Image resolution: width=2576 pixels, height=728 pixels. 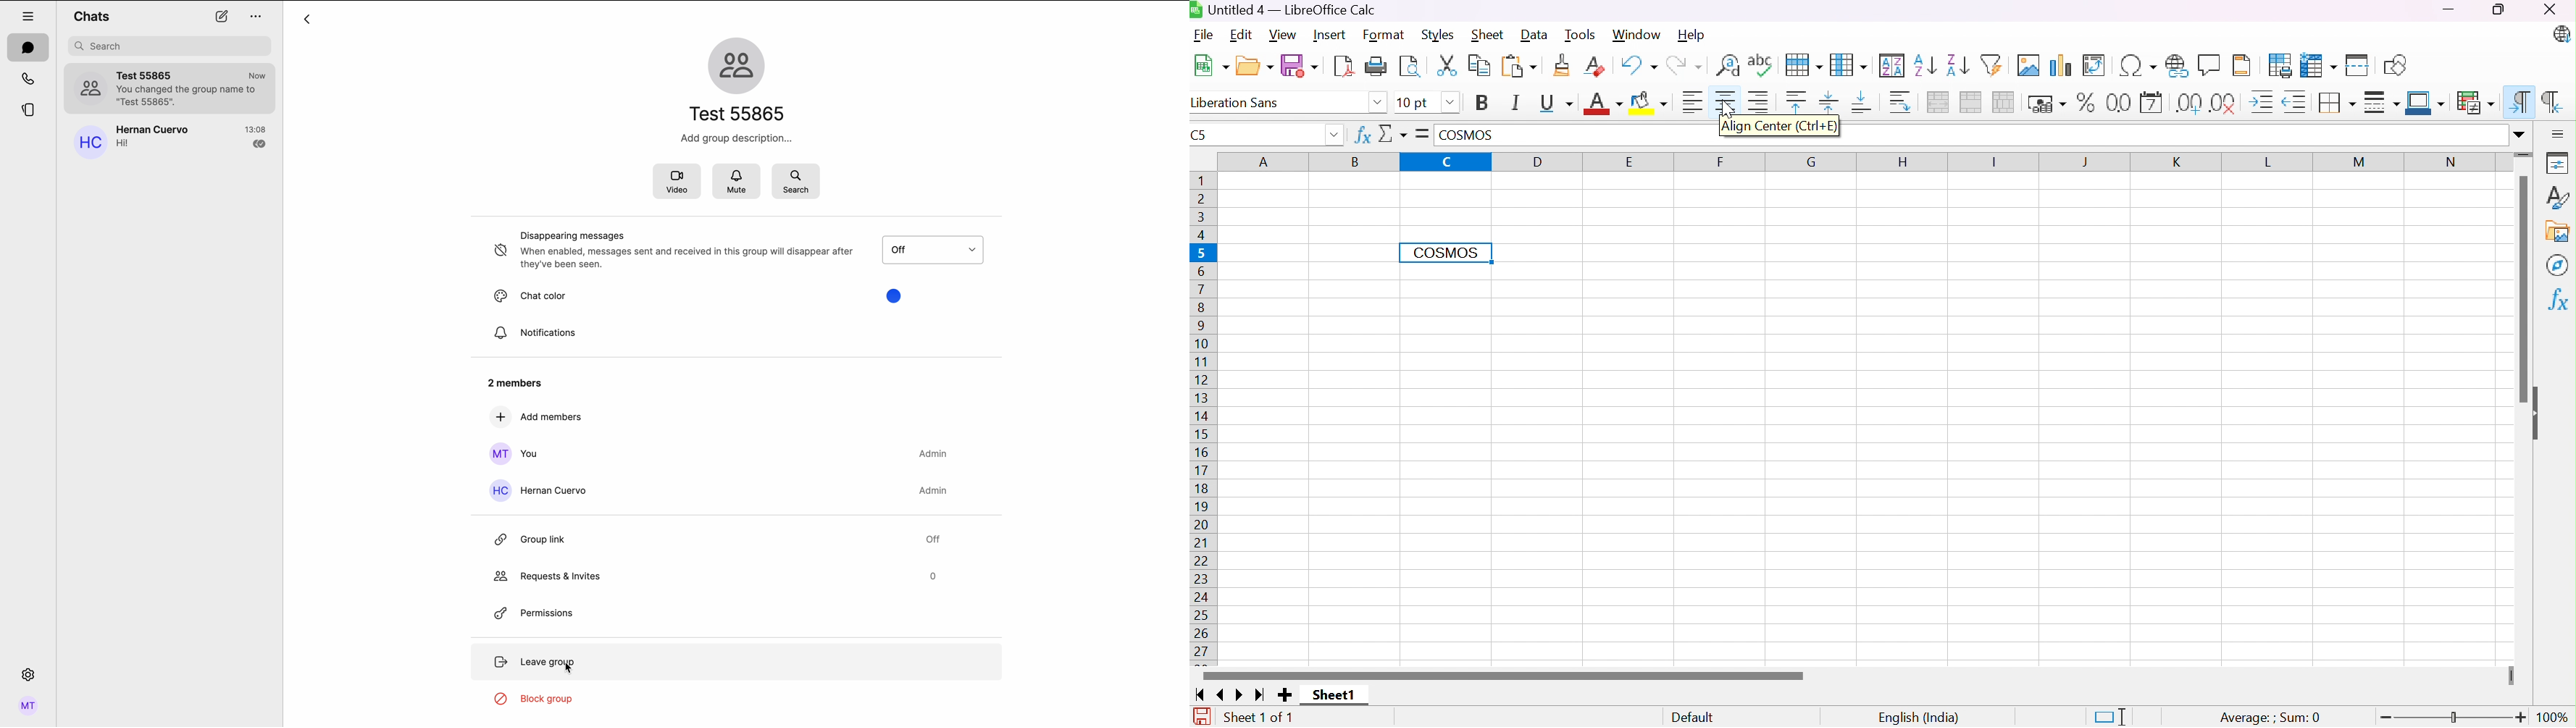 What do you see at coordinates (1605, 103) in the screenshot?
I see `Font Color` at bounding box center [1605, 103].